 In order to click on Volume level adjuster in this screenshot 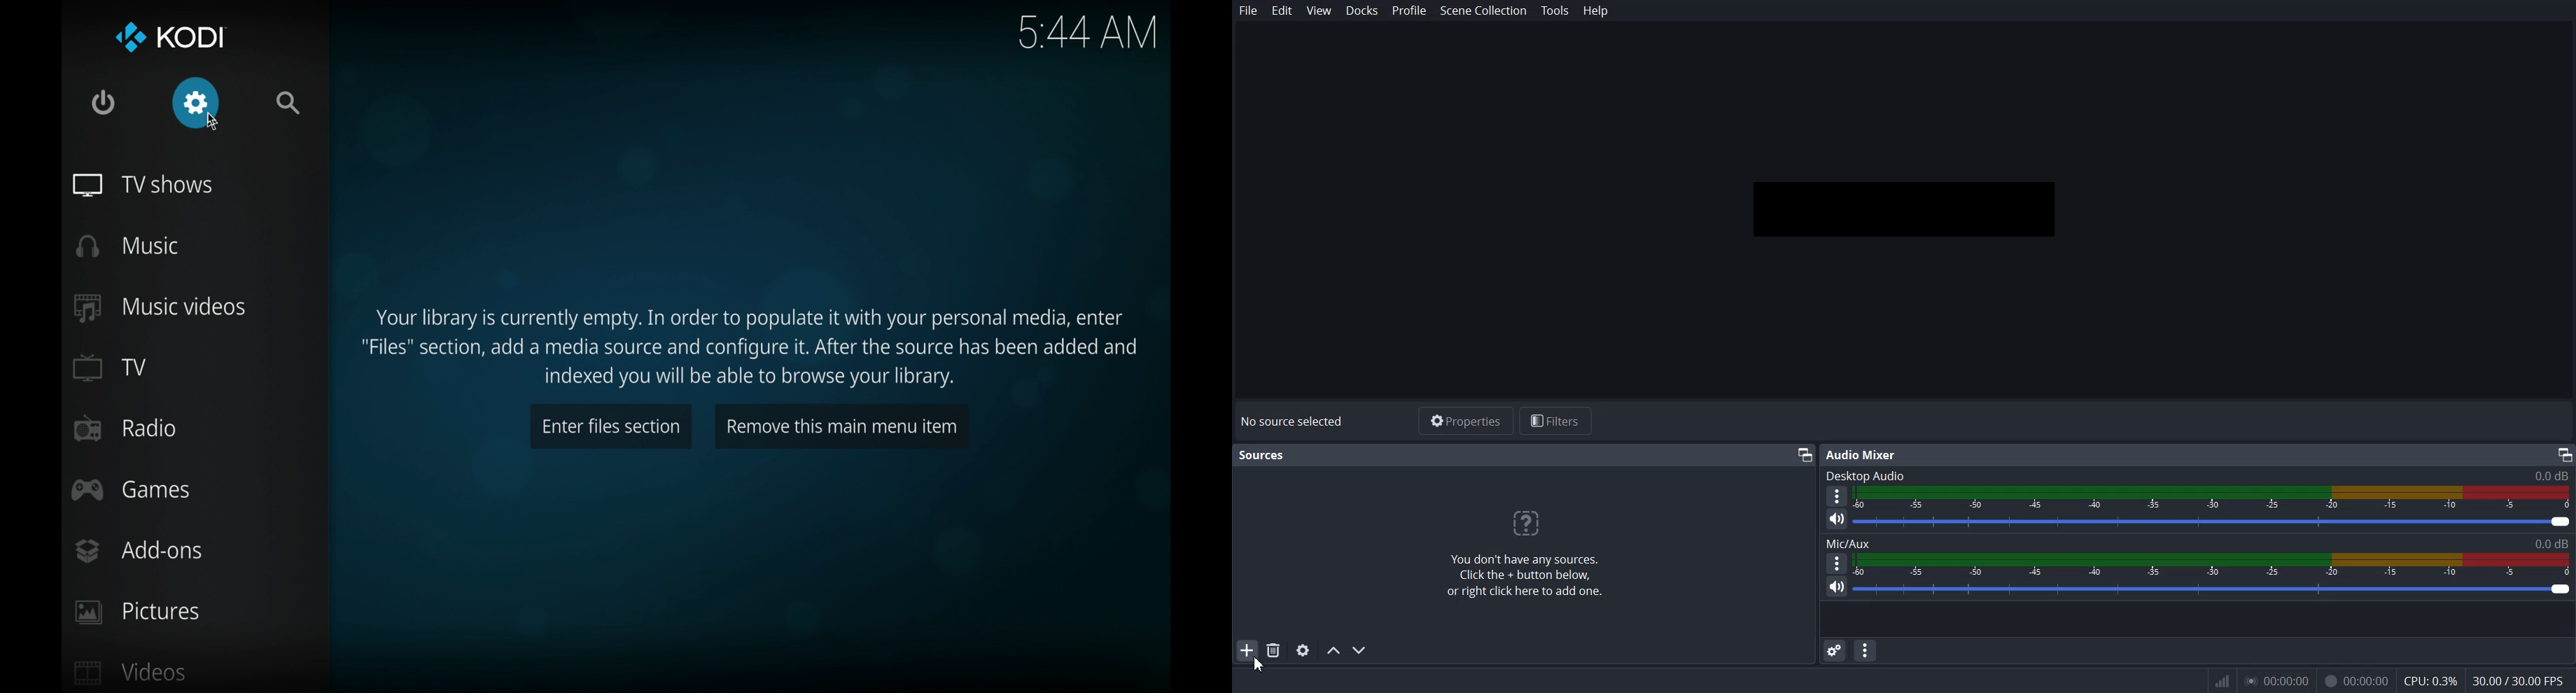, I will do `click(2213, 522)`.